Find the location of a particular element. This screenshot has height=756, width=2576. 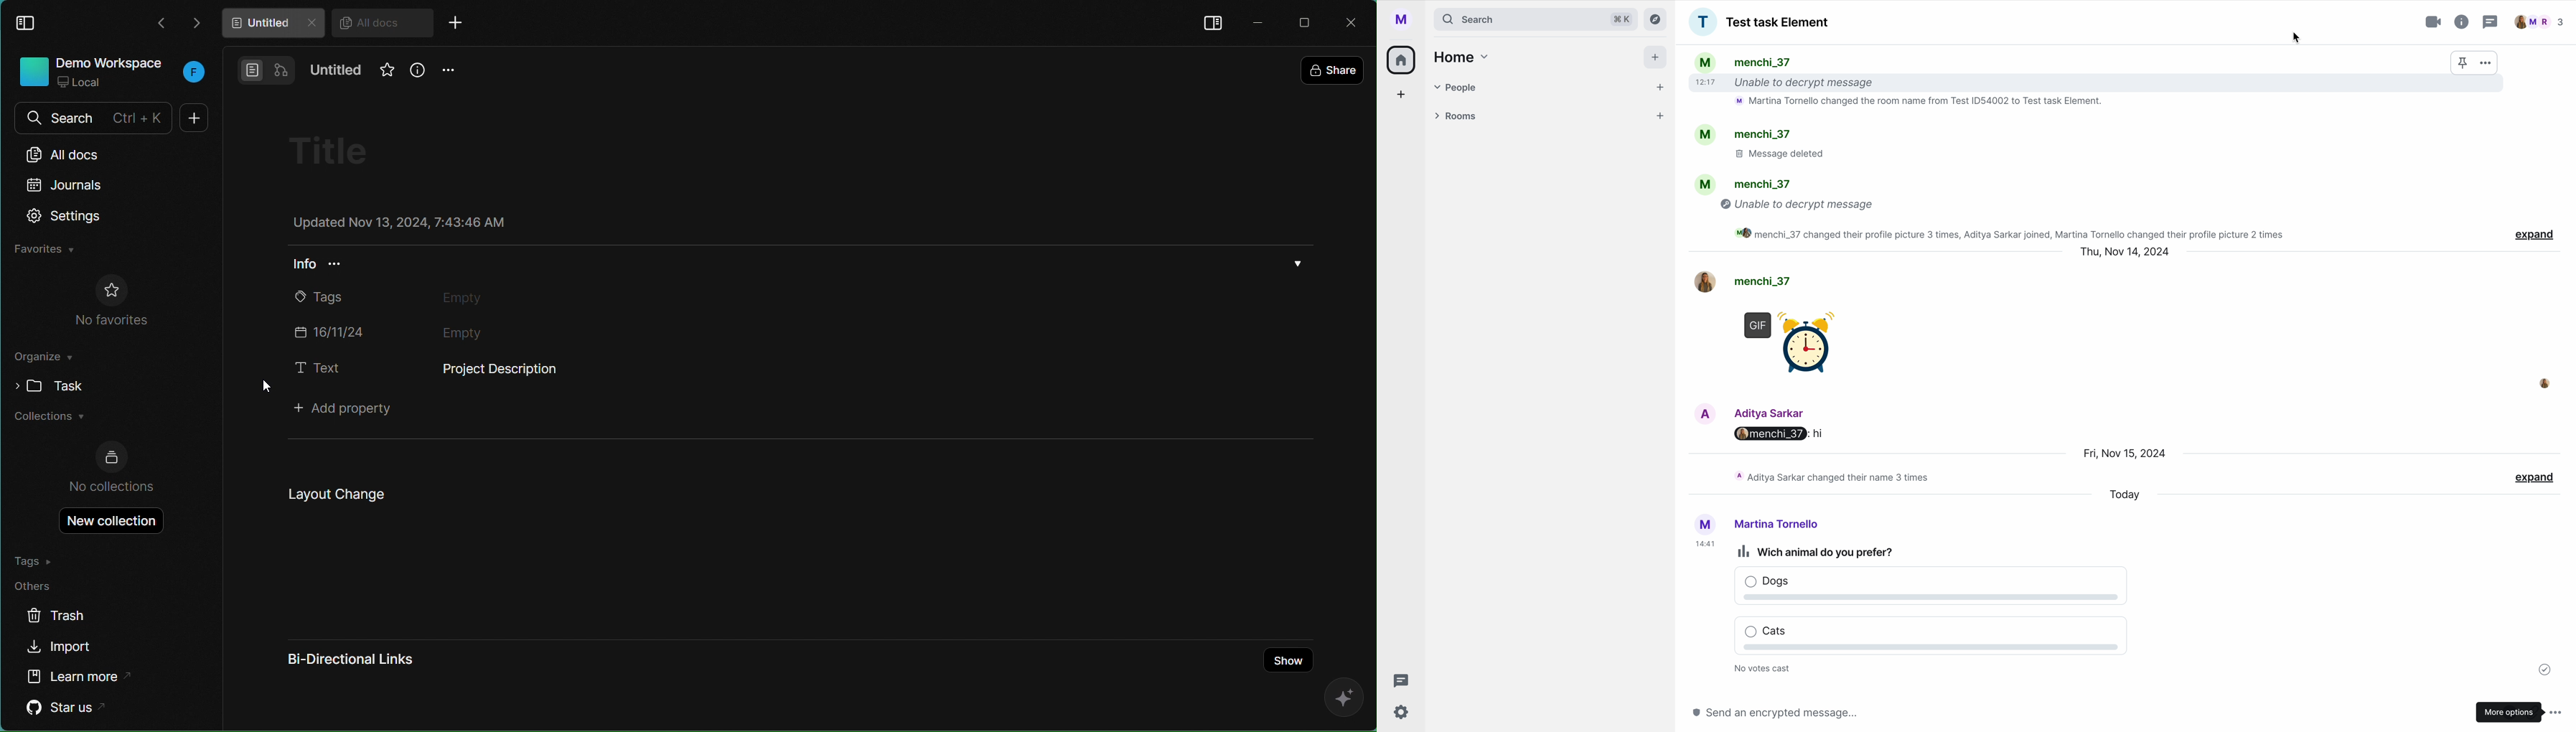

Show is located at coordinates (1283, 648).